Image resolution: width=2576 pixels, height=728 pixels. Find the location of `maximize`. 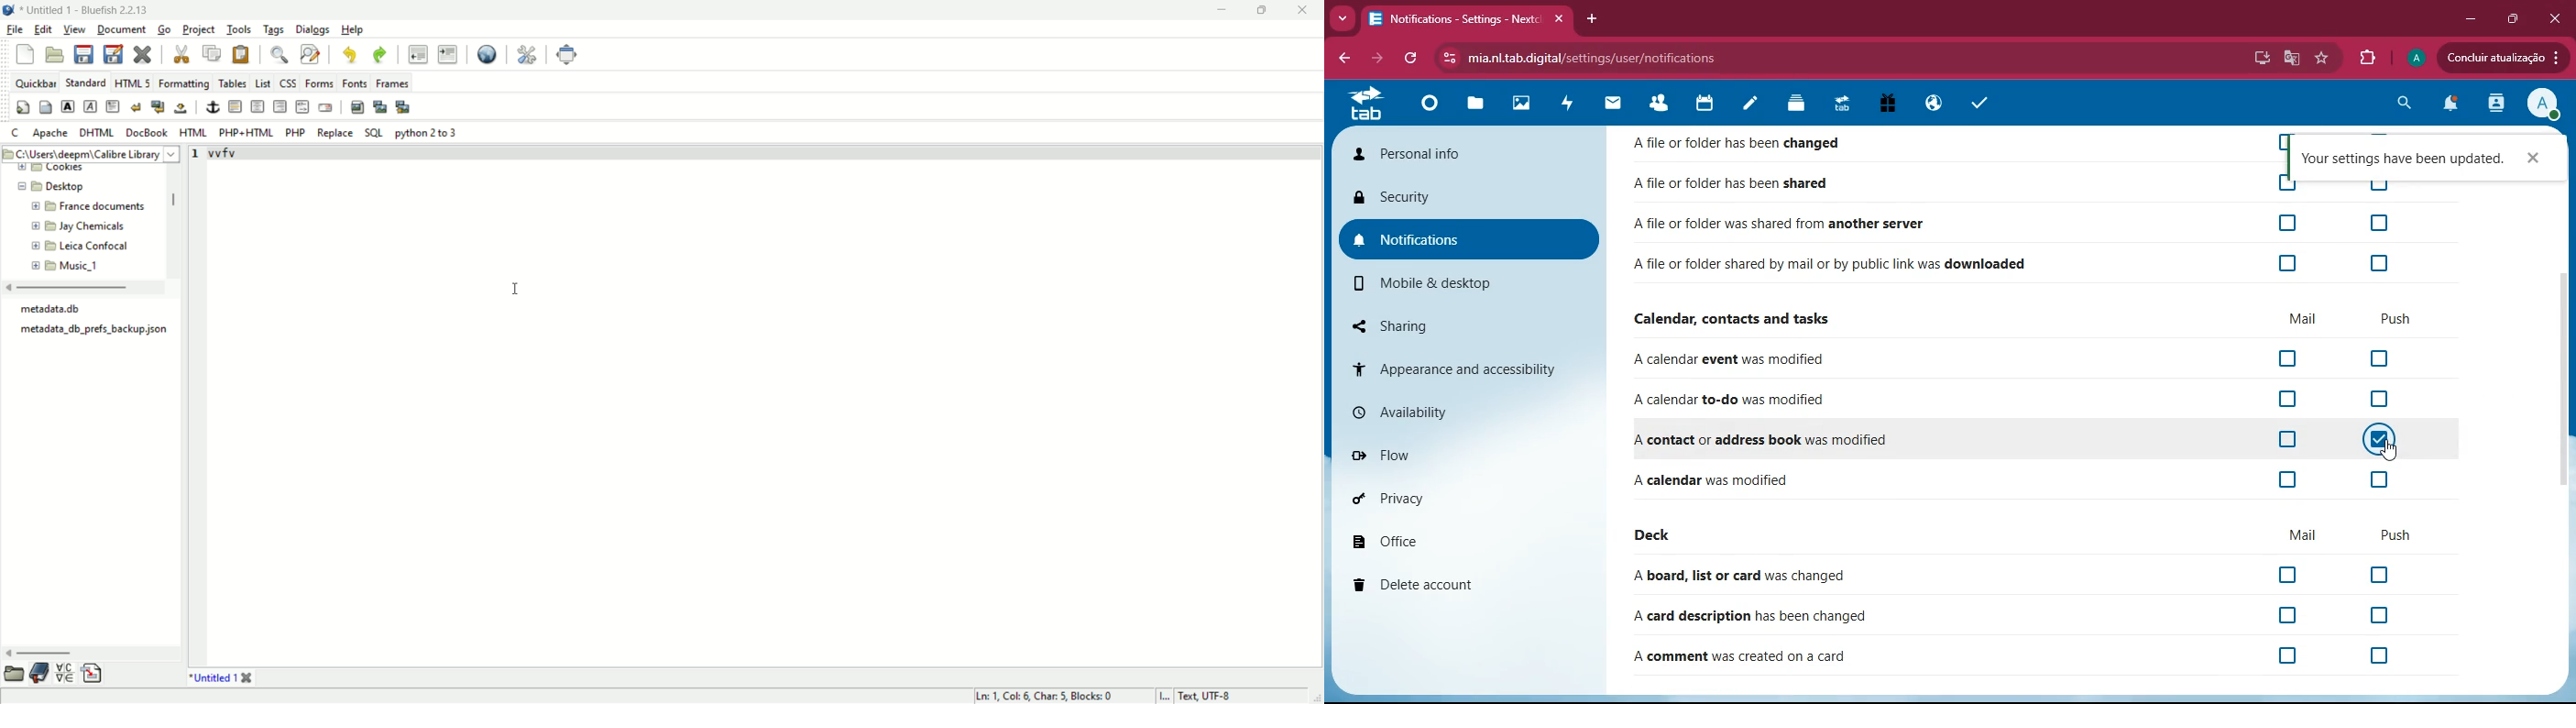

maximize is located at coordinates (2511, 19).